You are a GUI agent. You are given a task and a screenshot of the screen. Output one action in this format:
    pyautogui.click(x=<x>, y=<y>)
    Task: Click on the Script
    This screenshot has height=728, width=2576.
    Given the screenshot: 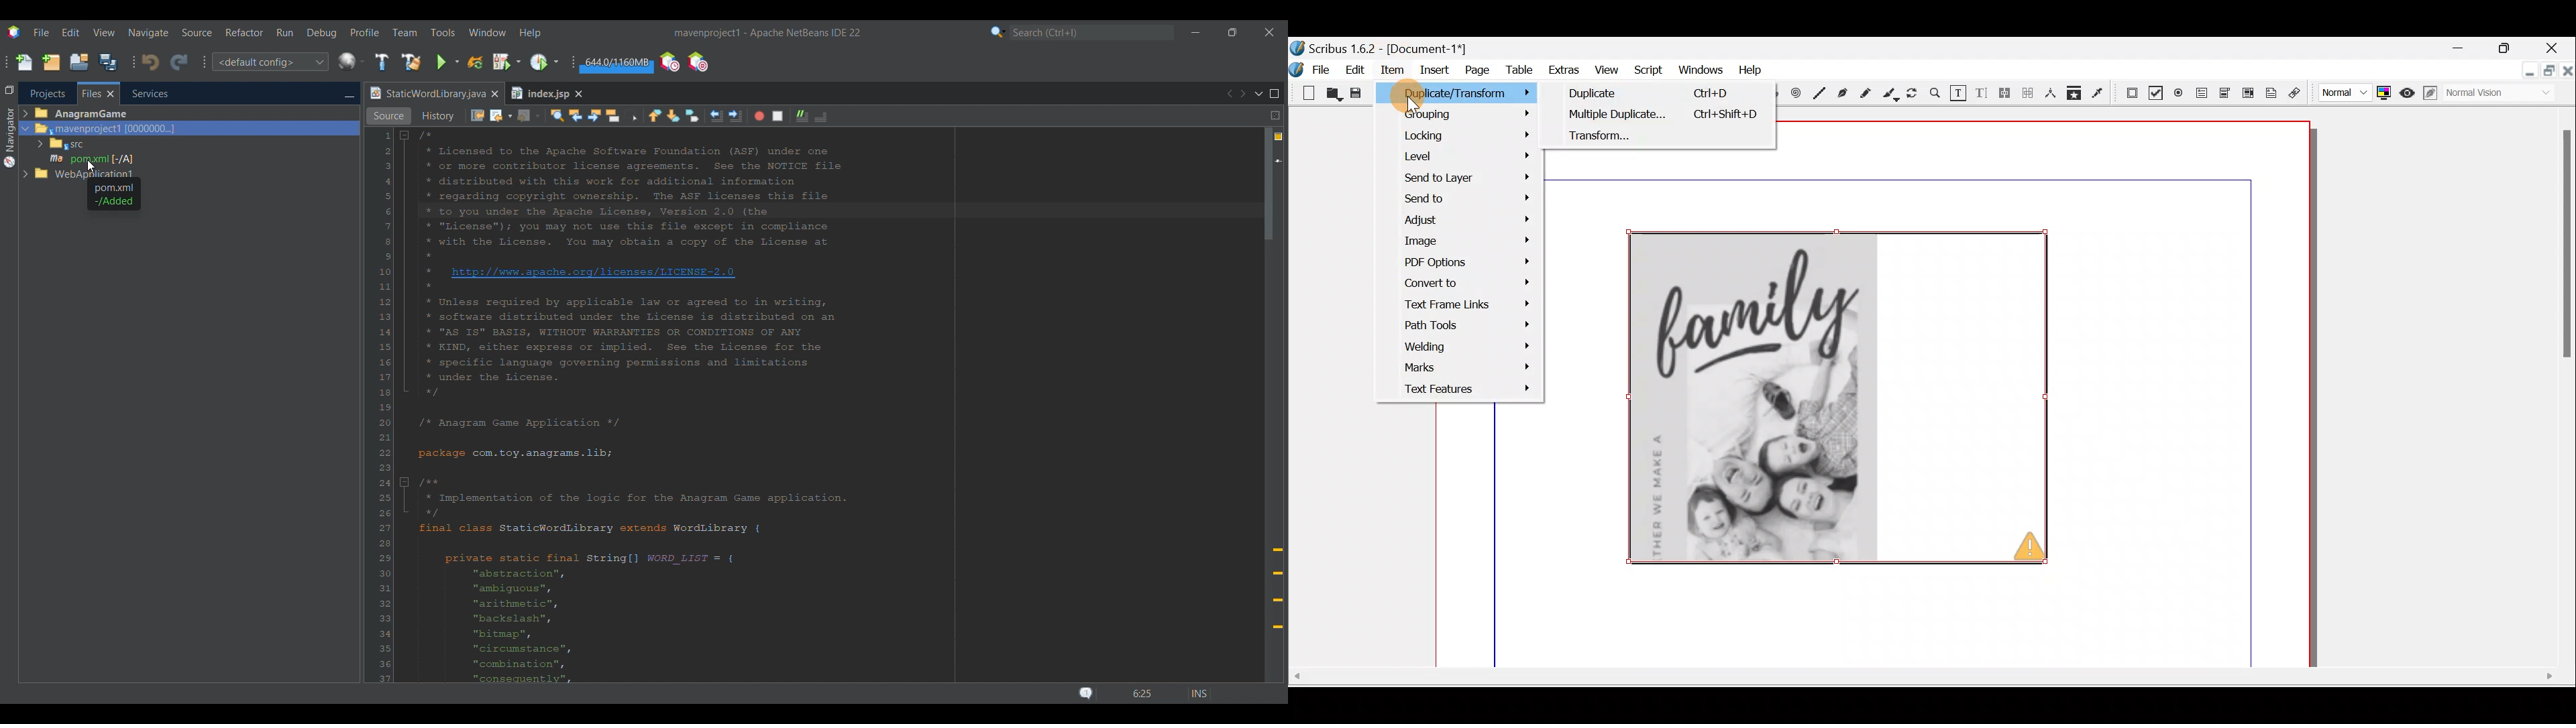 What is the action you would take?
    pyautogui.click(x=1648, y=70)
    